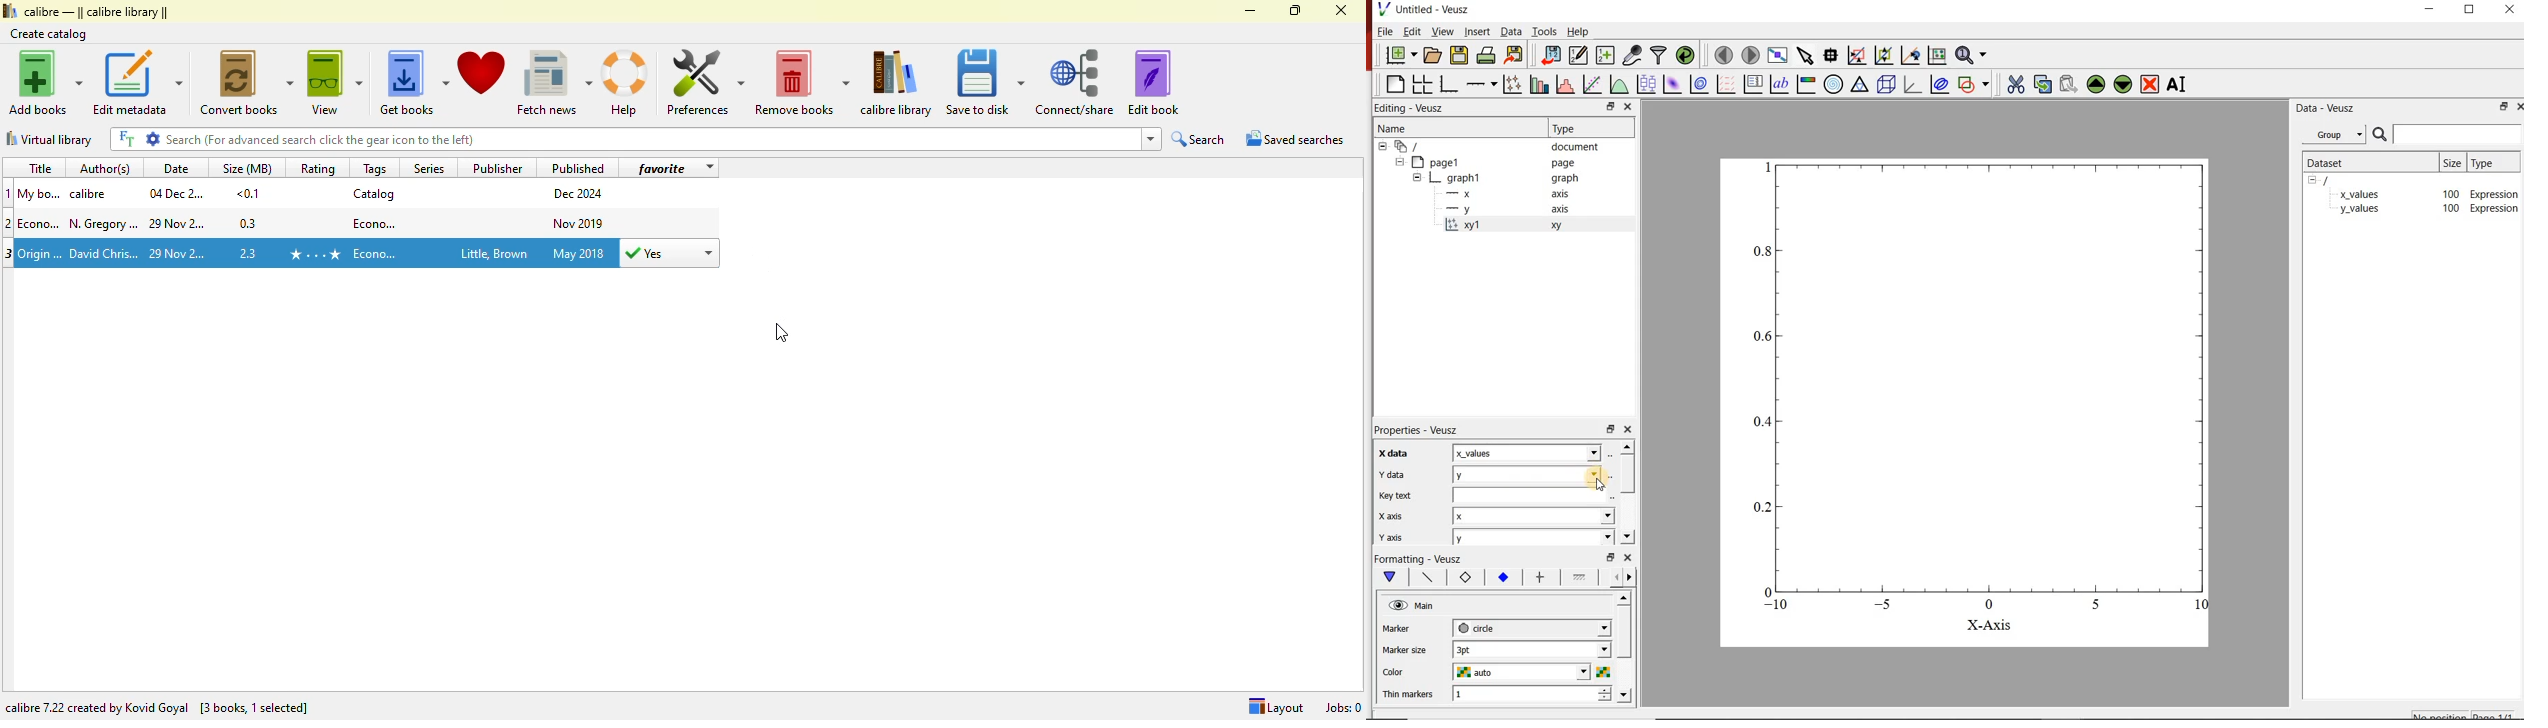 The image size is (2548, 728). What do you see at coordinates (1582, 31) in the screenshot?
I see `help` at bounding box center [1582, 31].